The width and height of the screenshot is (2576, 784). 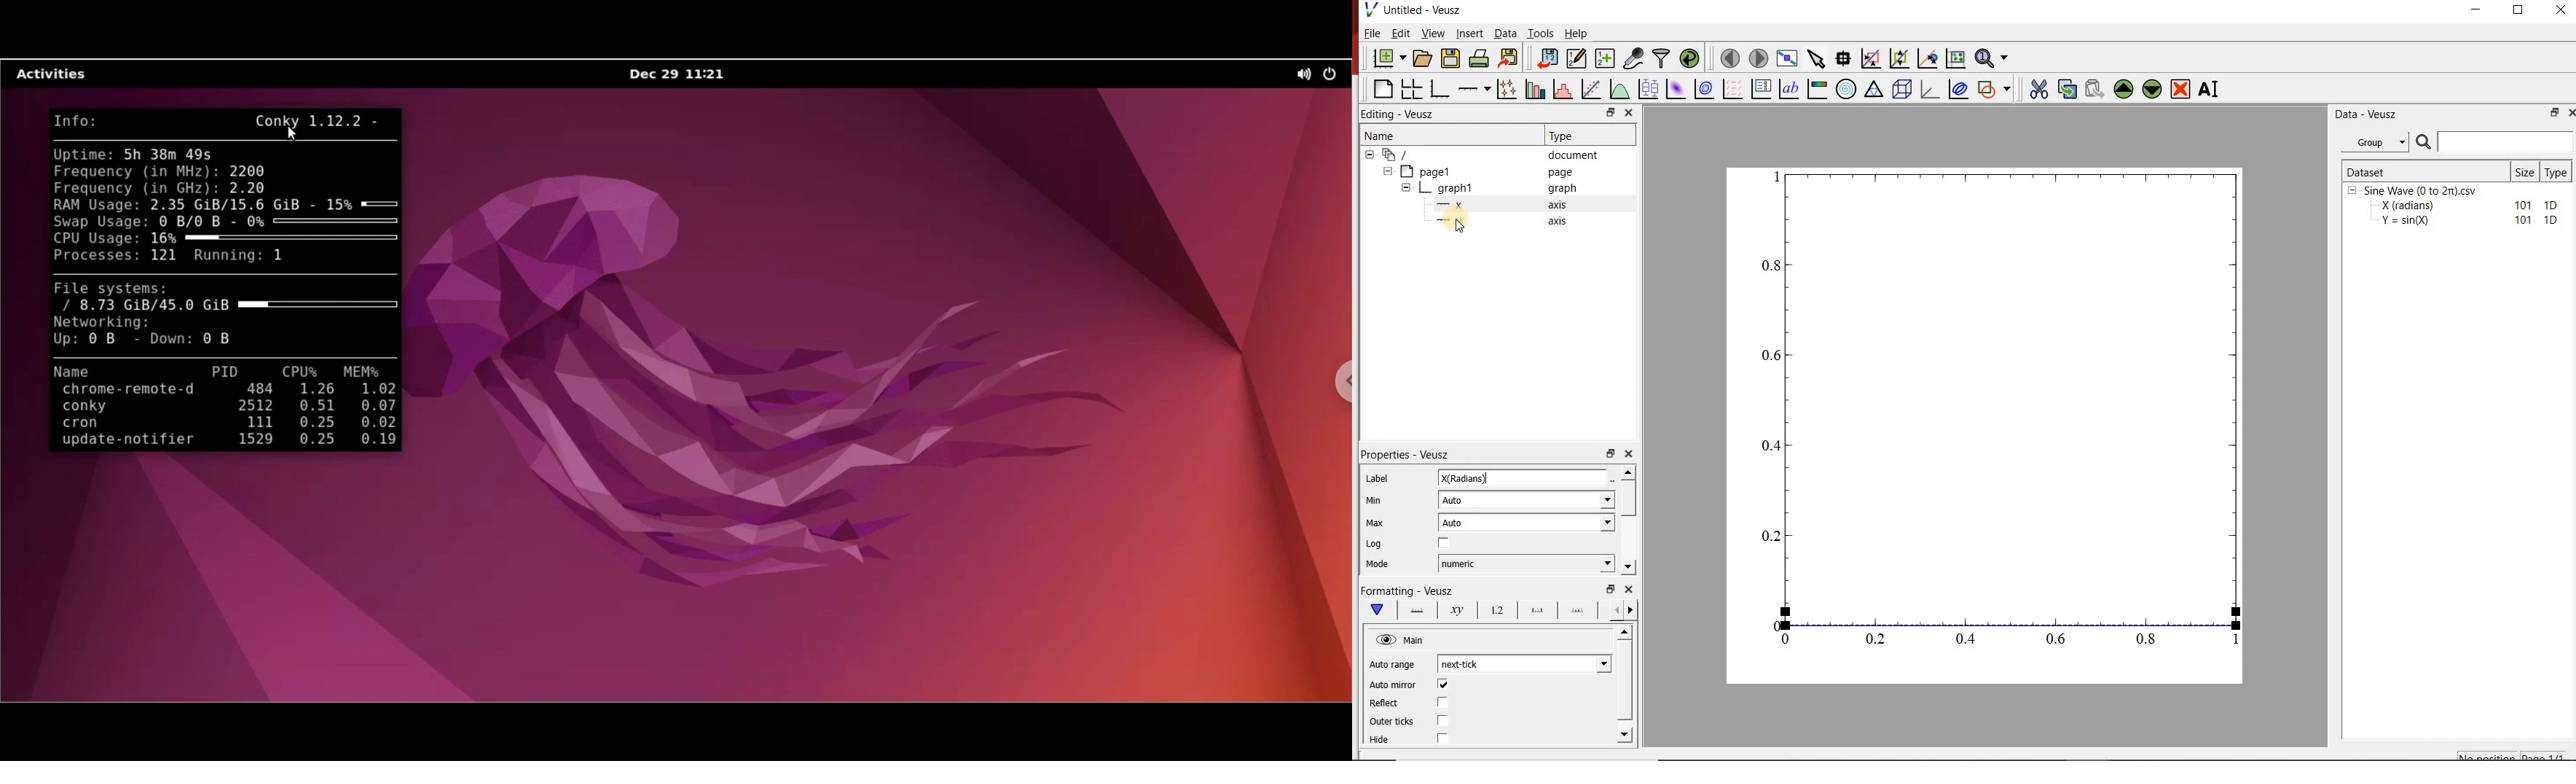 What do you see at coordinates (280, 258) in the screenshot?
I see `1` at bounding box center [280, 258].